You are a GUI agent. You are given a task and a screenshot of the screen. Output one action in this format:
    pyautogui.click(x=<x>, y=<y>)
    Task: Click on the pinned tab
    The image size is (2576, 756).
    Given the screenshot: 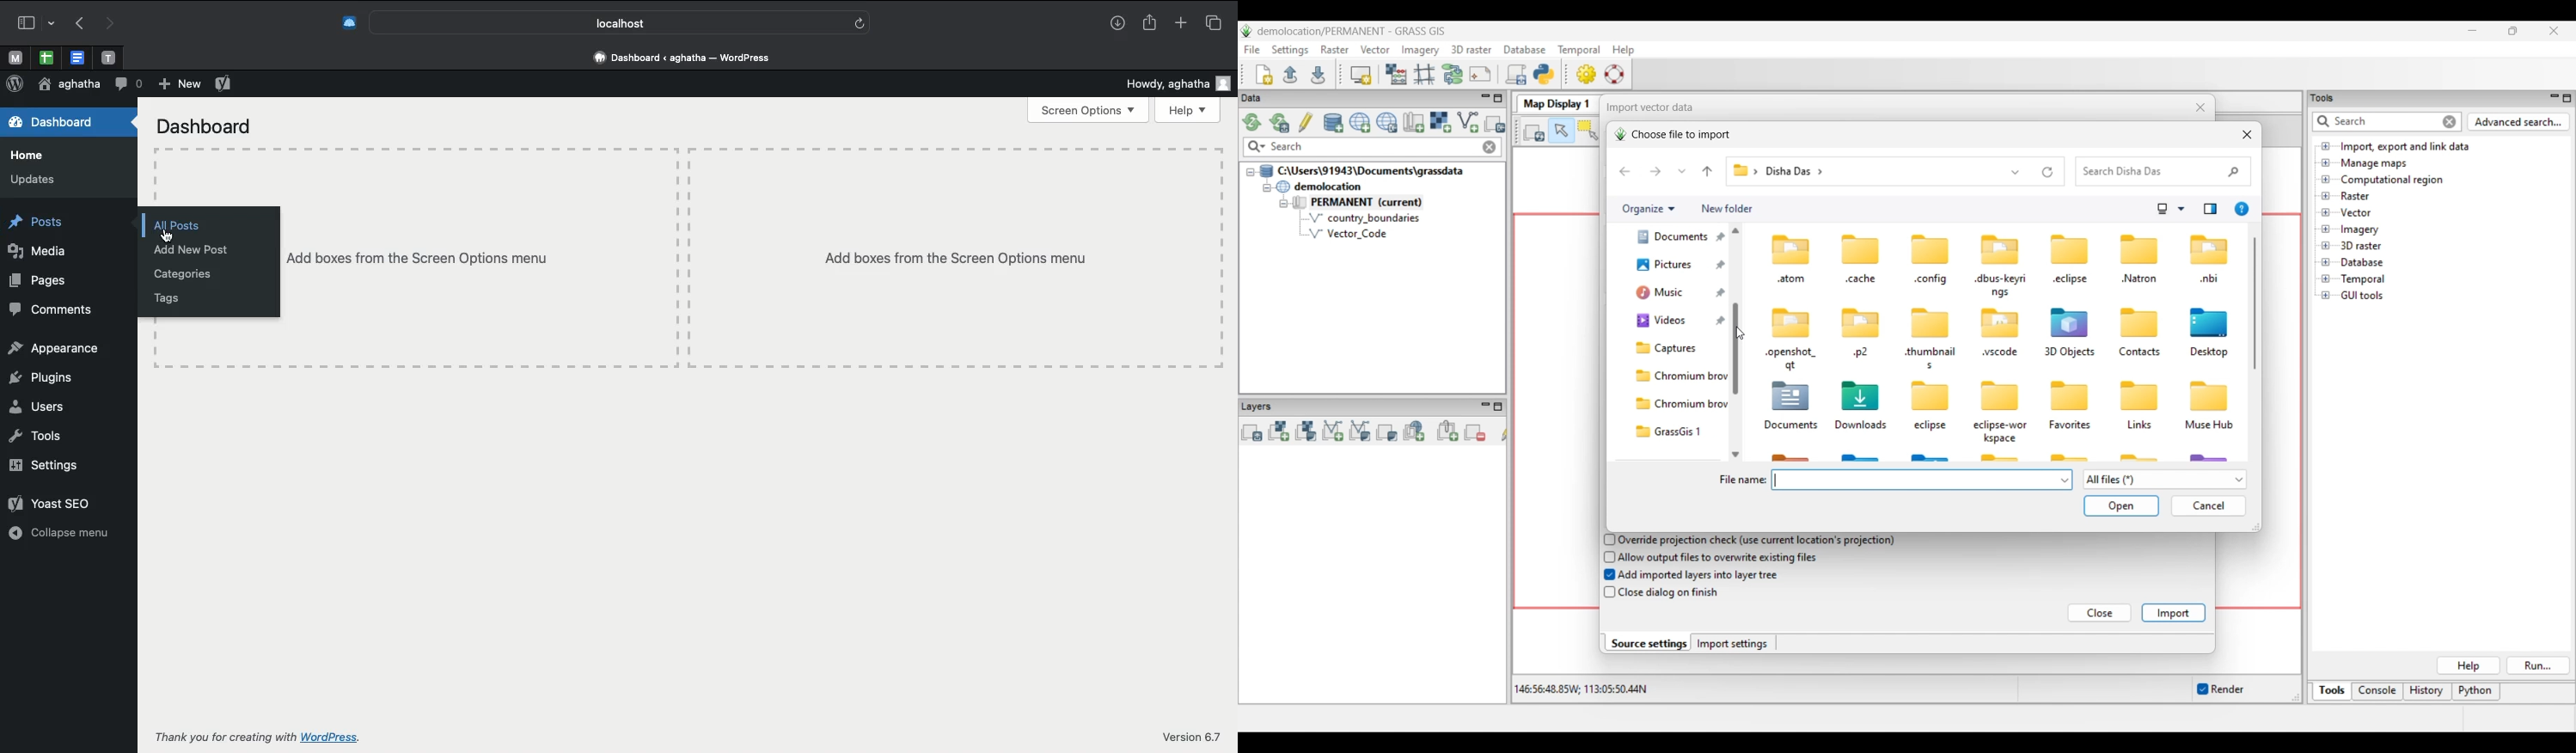 What is the action you would take?
    pyautogui.click(x=14, y=56)
    